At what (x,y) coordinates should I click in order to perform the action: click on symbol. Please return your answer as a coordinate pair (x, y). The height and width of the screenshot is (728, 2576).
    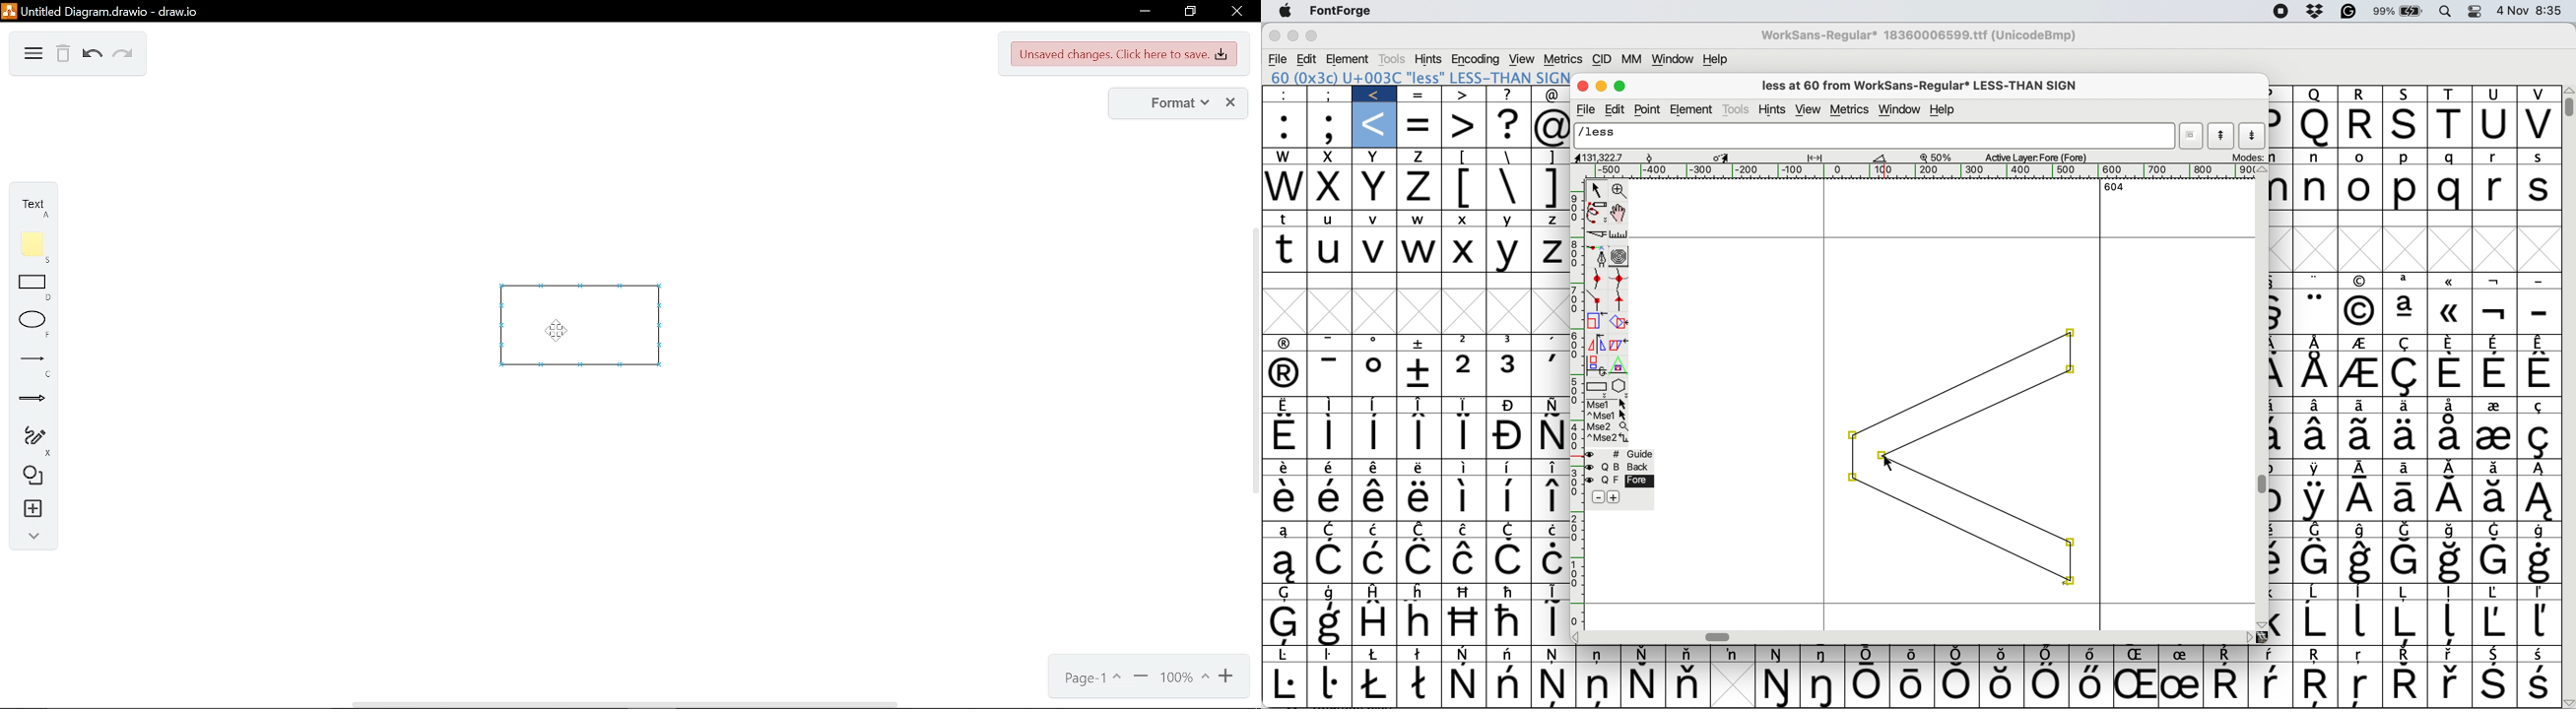
    Looking at the image, I should click on (1551, 591).